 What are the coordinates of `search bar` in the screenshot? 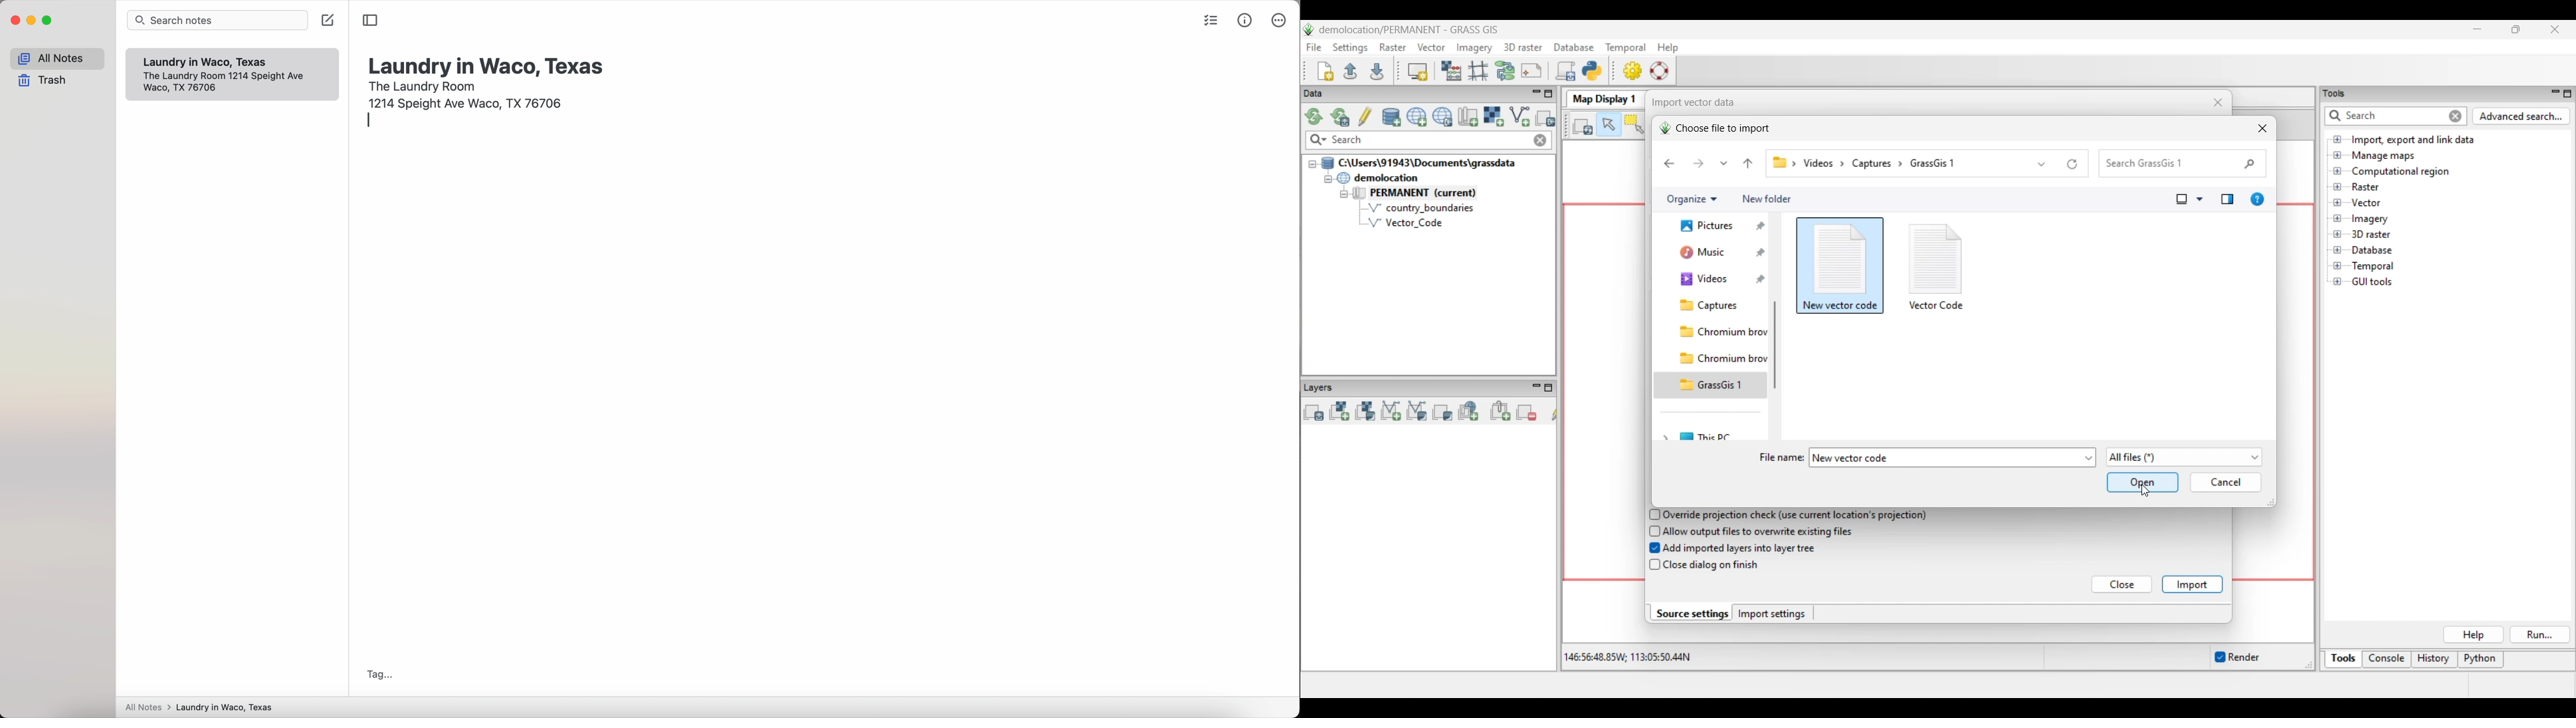 It's located at (219, 21).